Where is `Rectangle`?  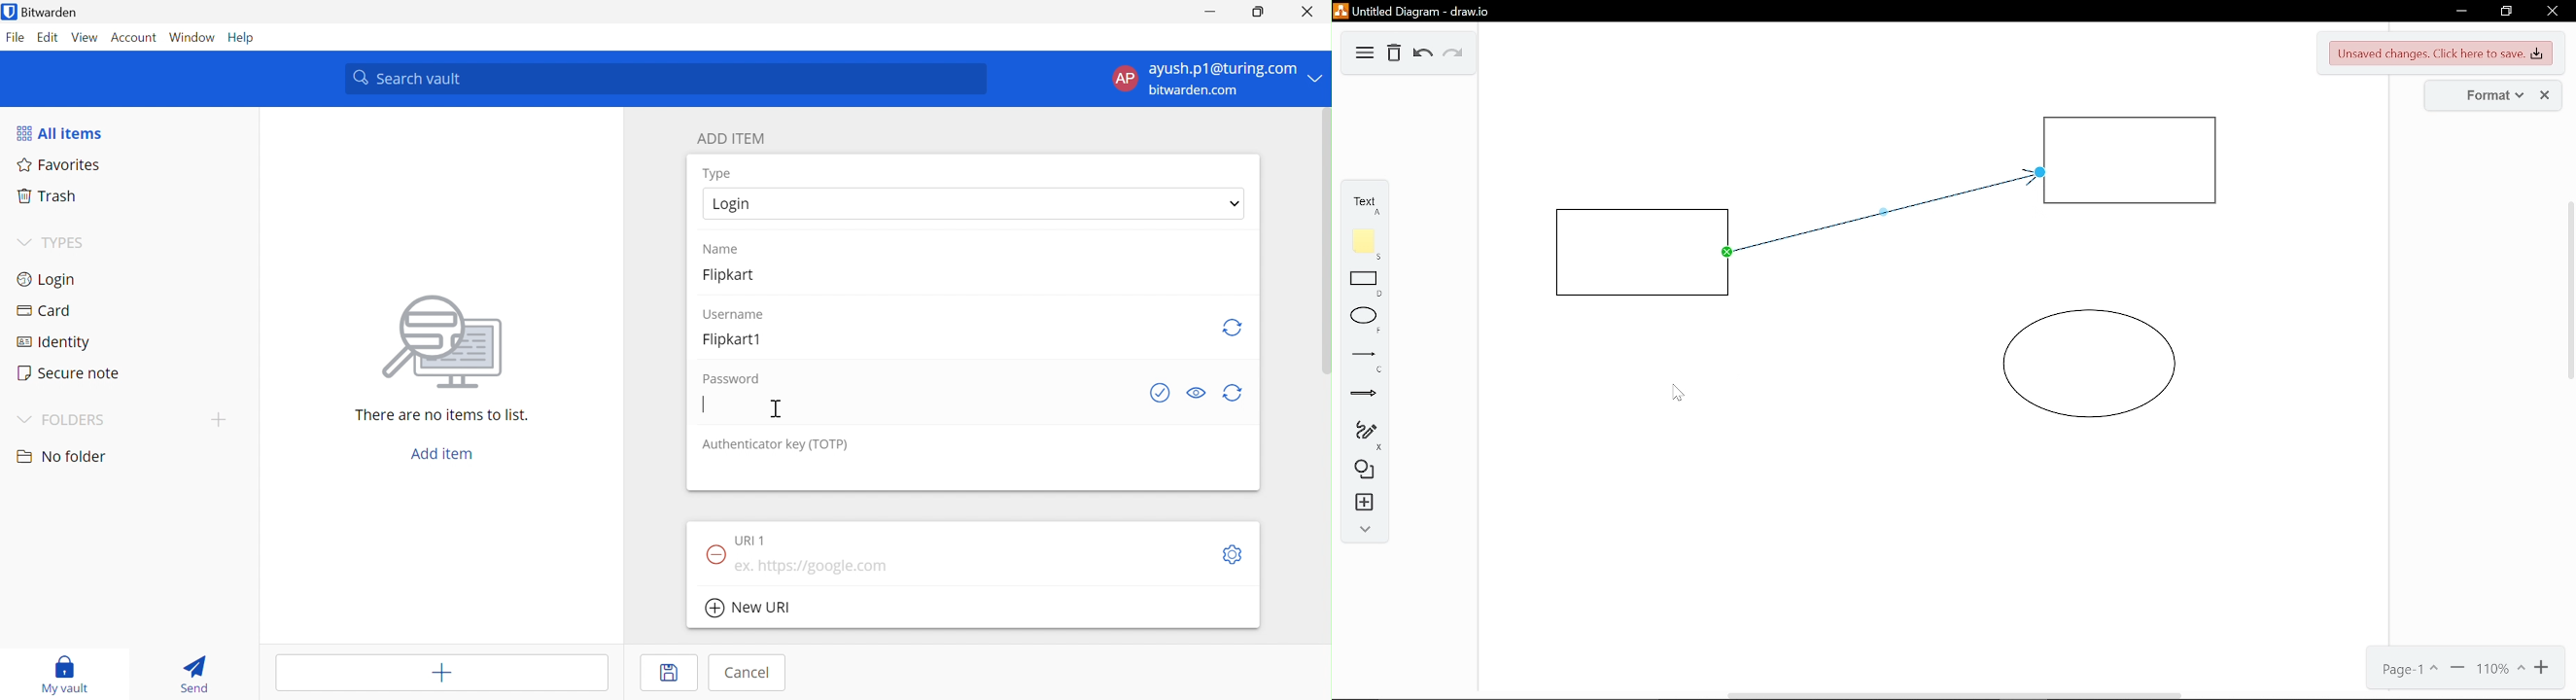
Rectangle is located at coordinates (1366, 283).